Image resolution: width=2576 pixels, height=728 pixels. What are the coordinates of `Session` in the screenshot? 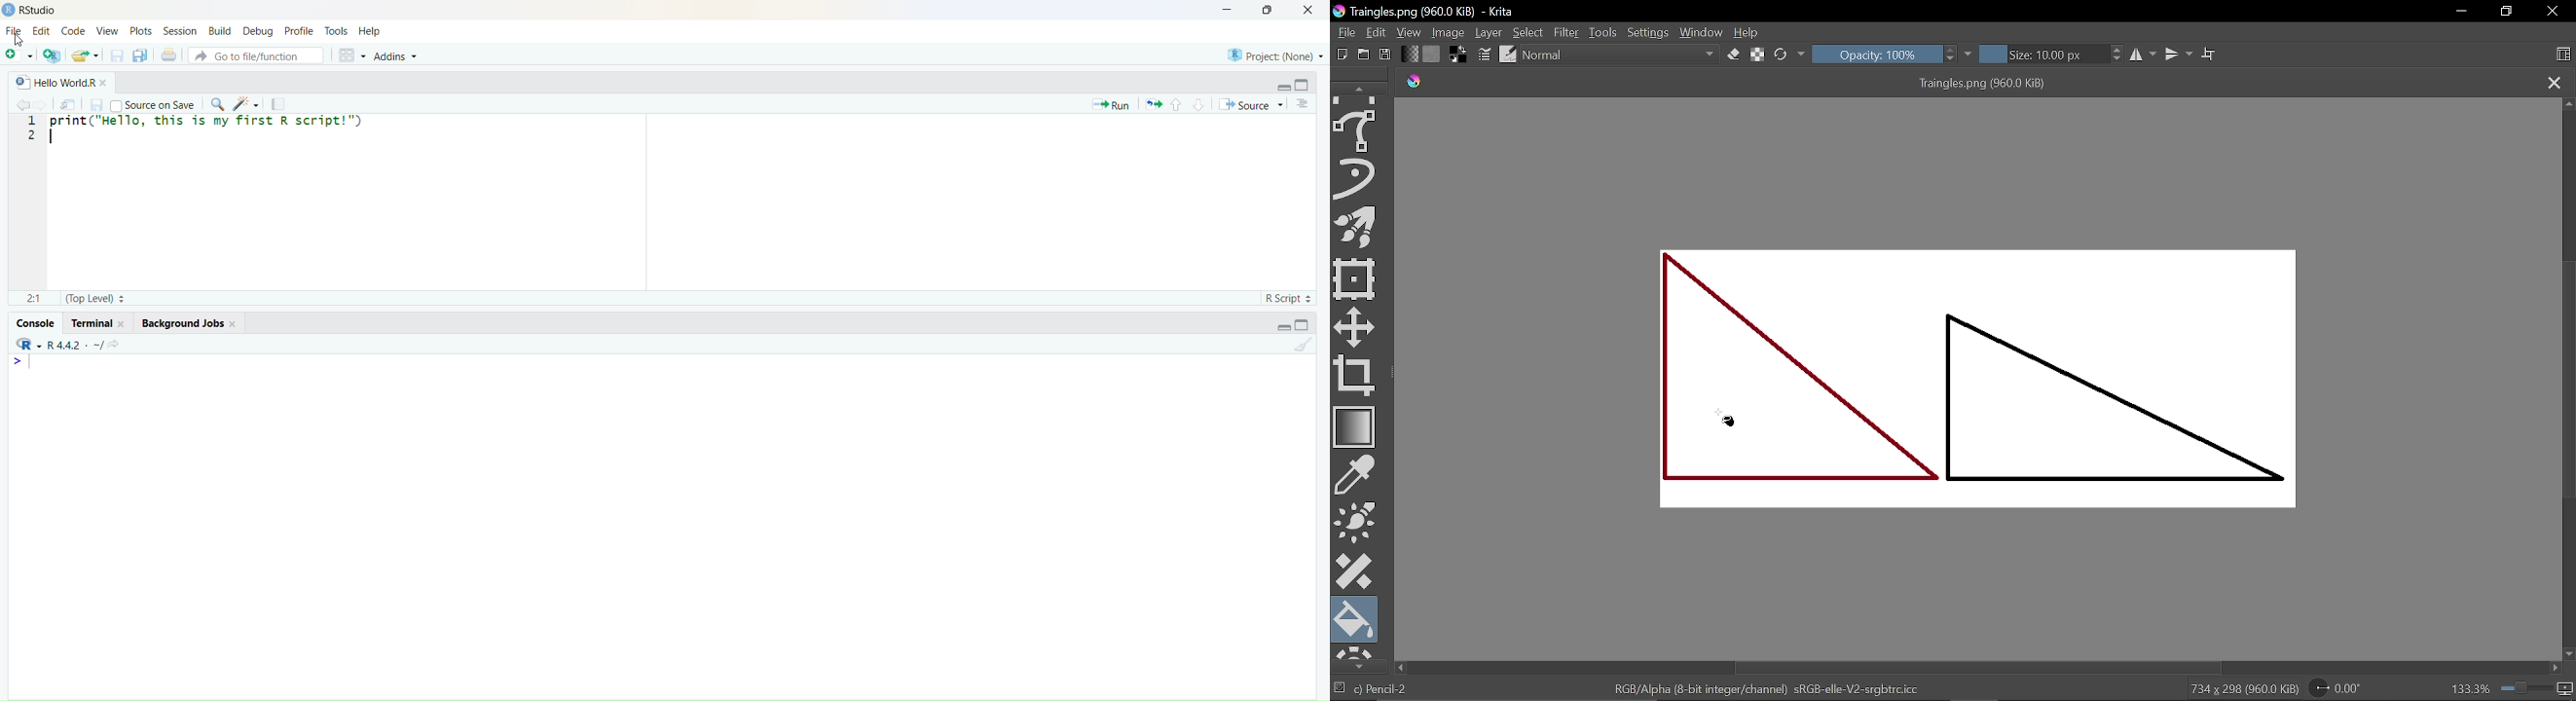 It's located at (179, 30).